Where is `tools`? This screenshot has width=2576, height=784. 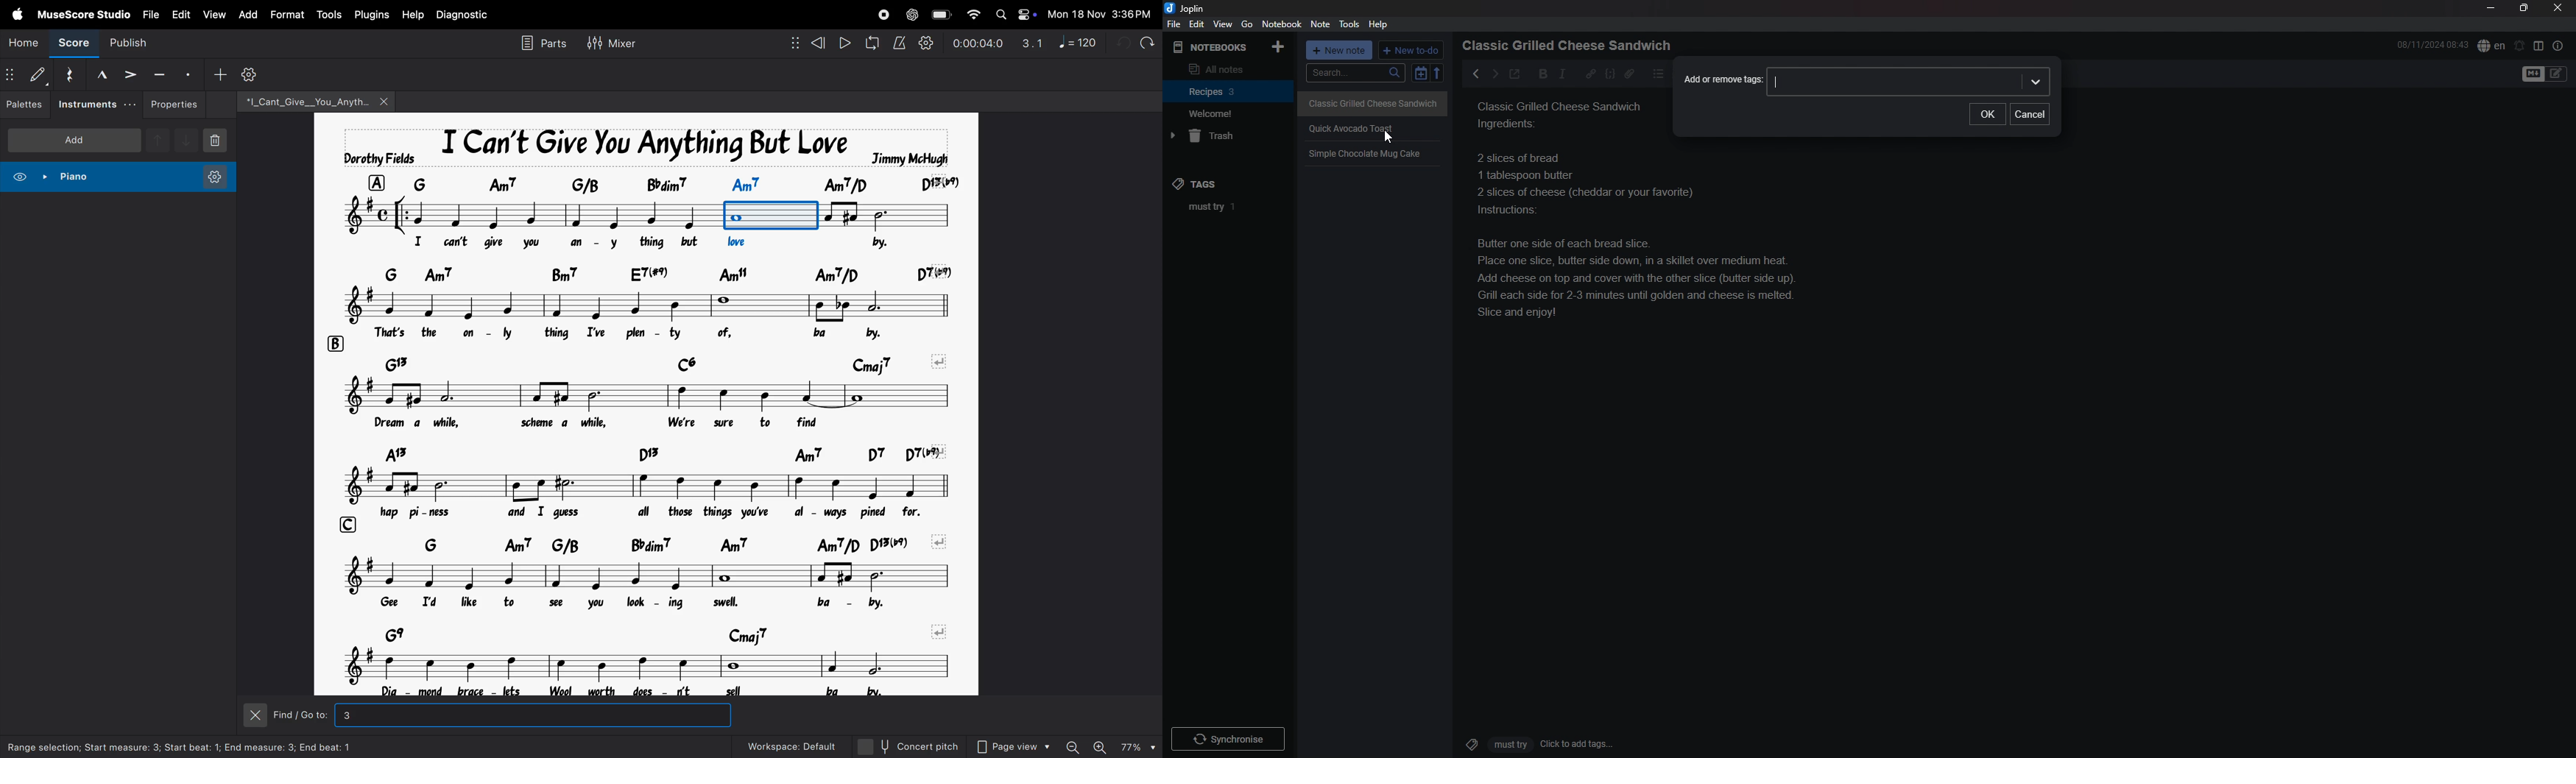
tools is located at coordinates (327, 15).